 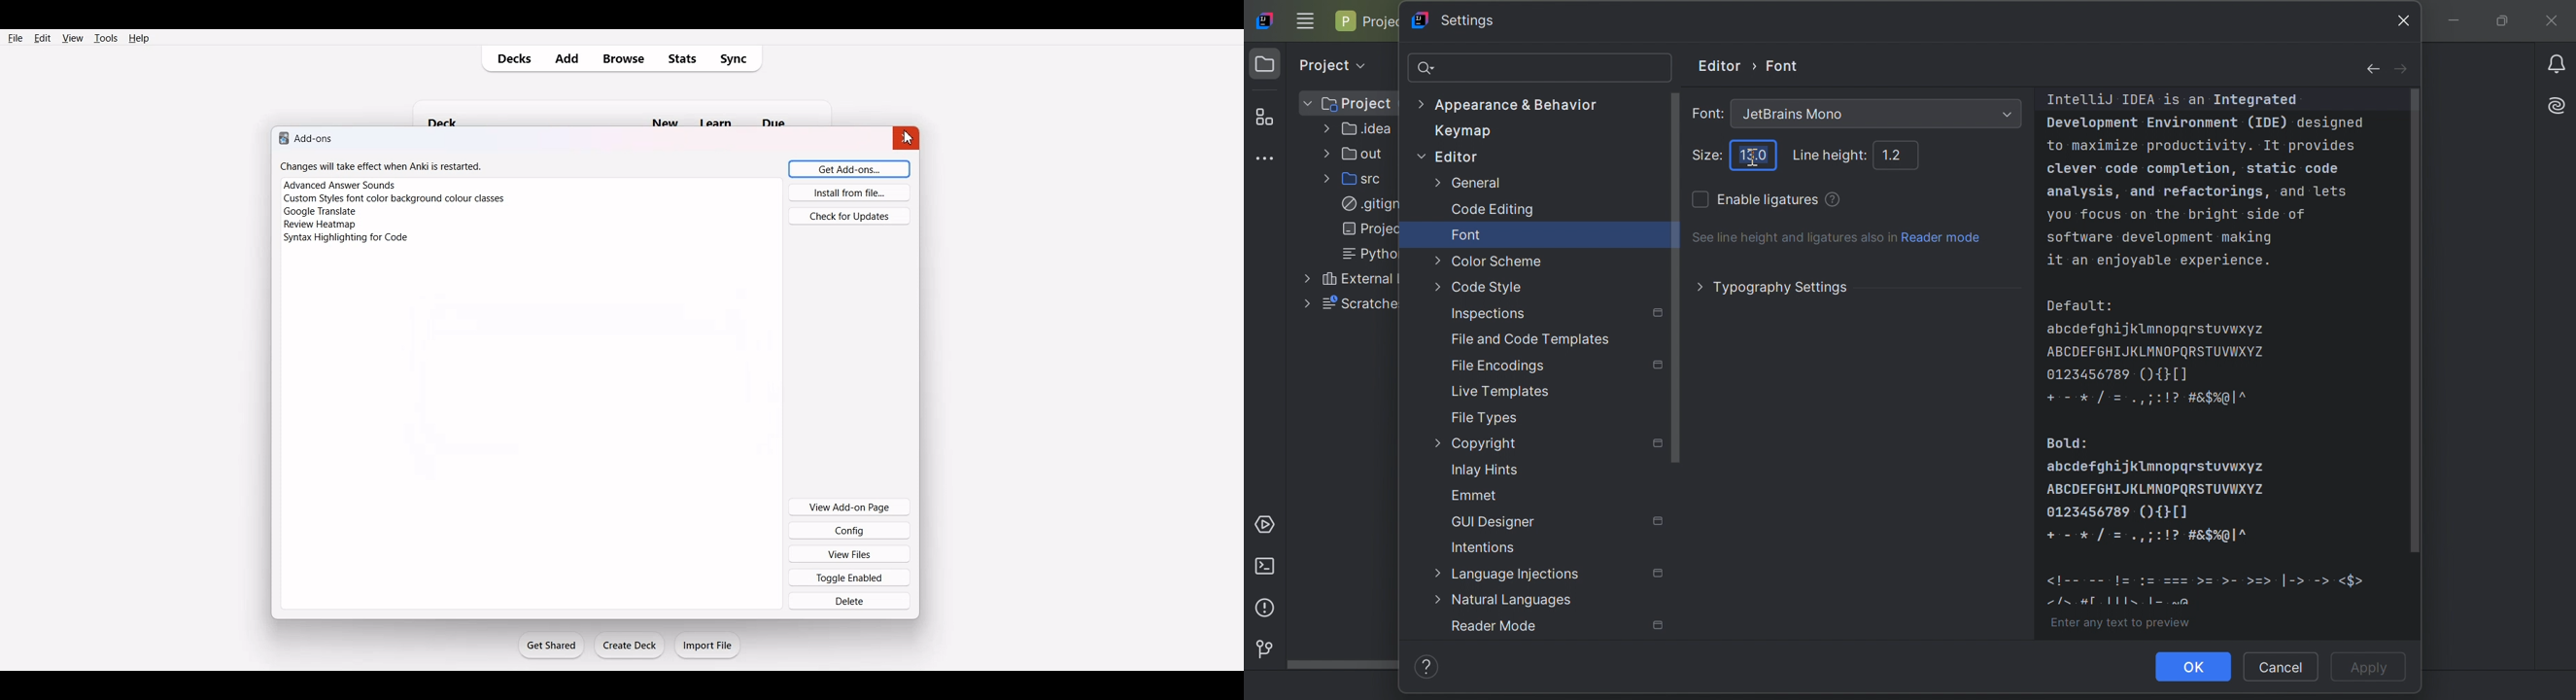 What do you see at coordinates (510, 59) in the screenshot?
I see `Decks` at bounding box center [510, 59].